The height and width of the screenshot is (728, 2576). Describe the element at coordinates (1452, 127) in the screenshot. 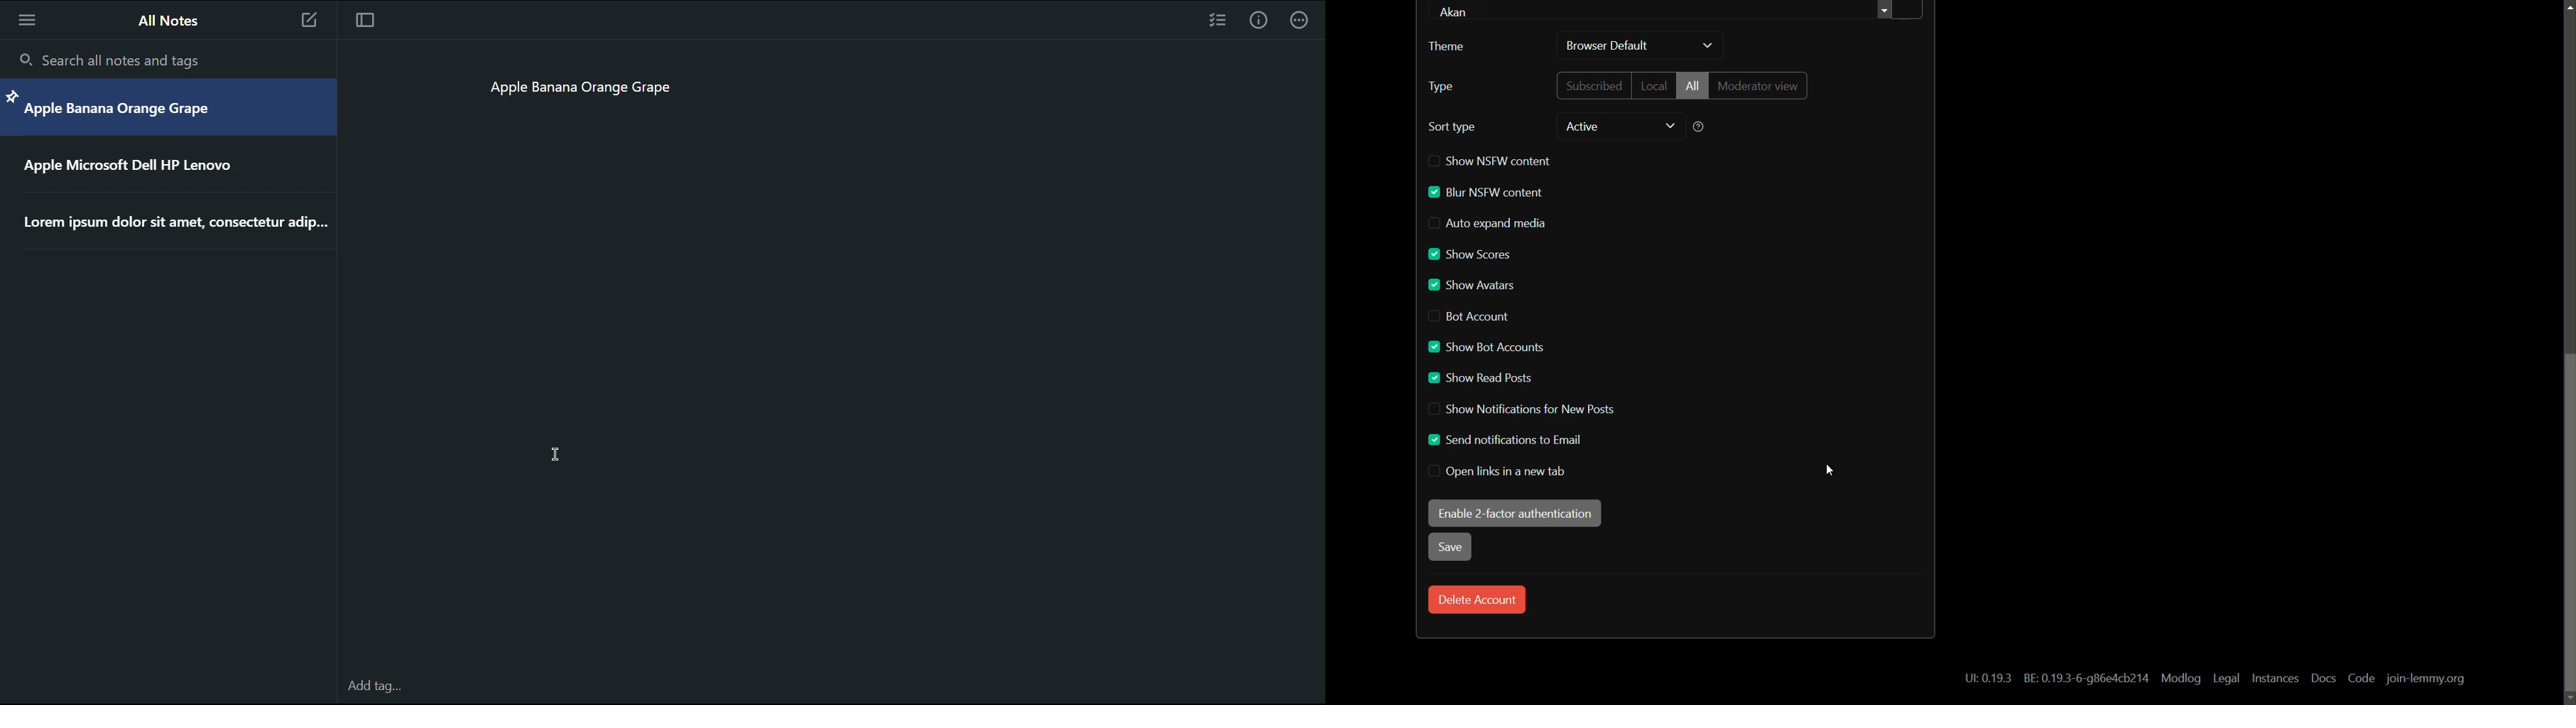

I see `sort type` at that location.